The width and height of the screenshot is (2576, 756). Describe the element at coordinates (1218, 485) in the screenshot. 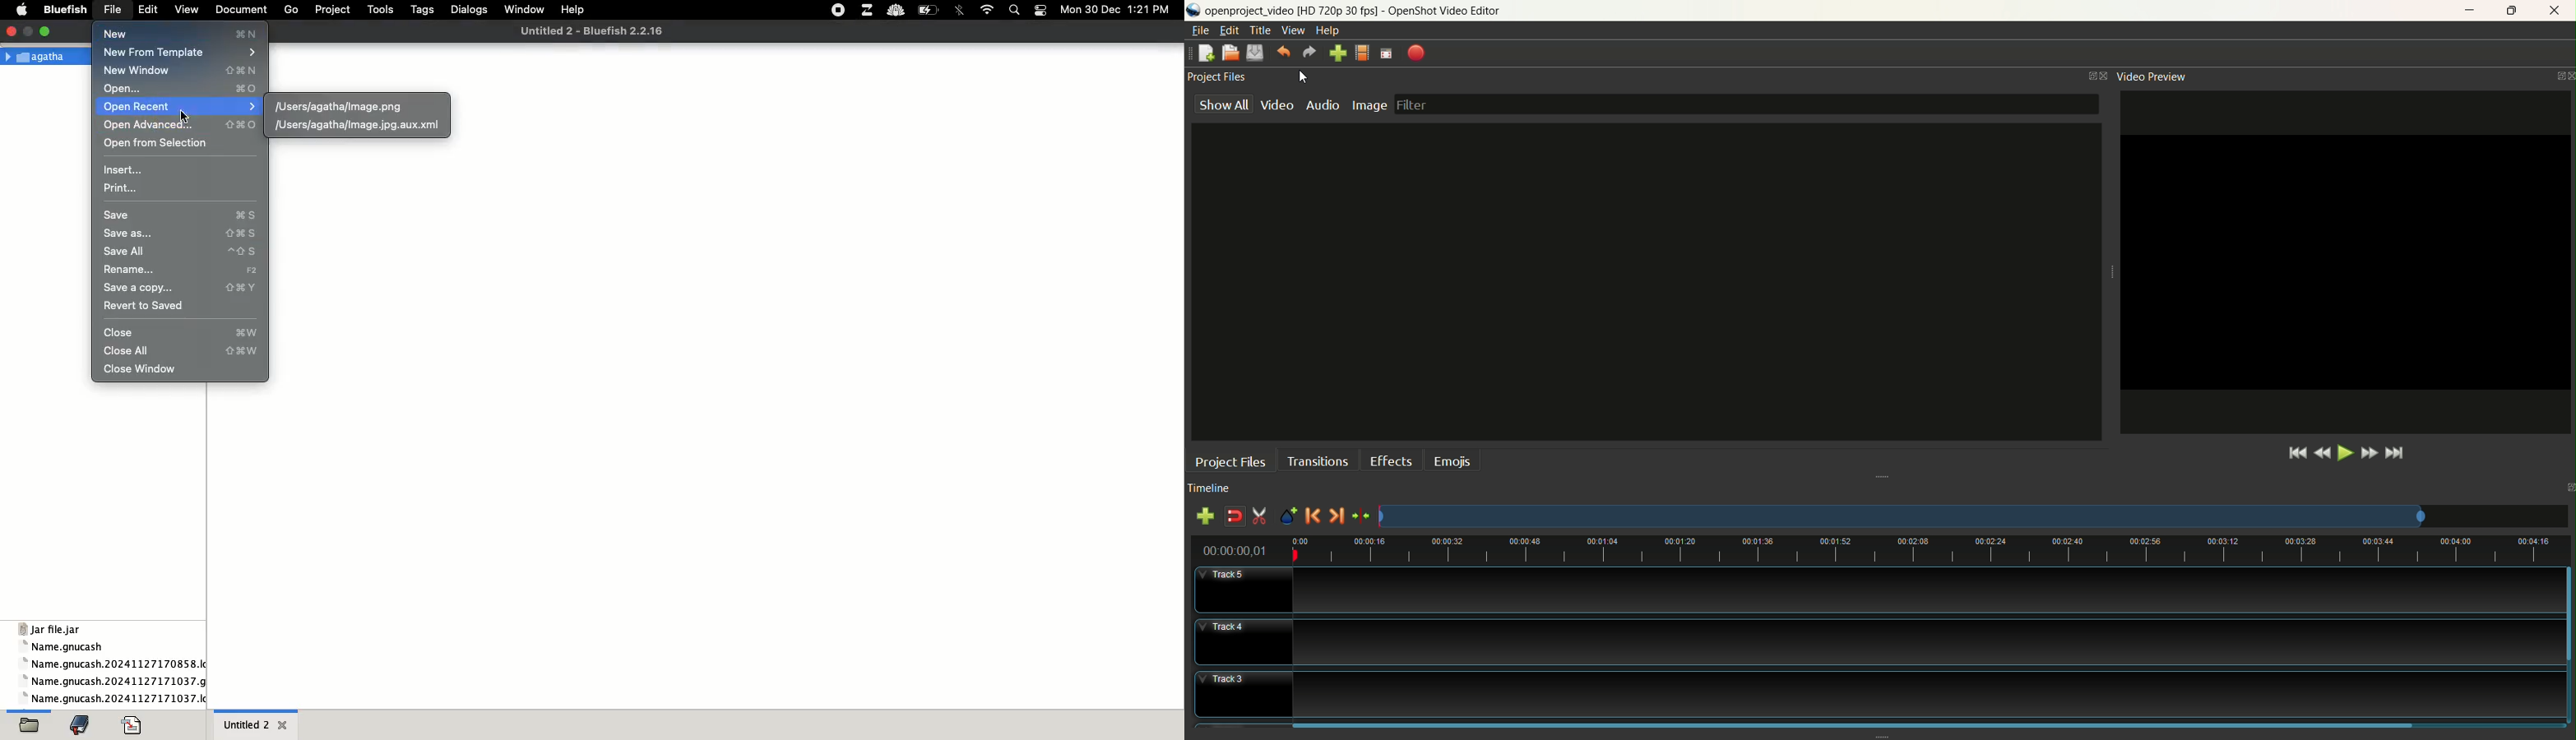

I see `timeline` at that location.